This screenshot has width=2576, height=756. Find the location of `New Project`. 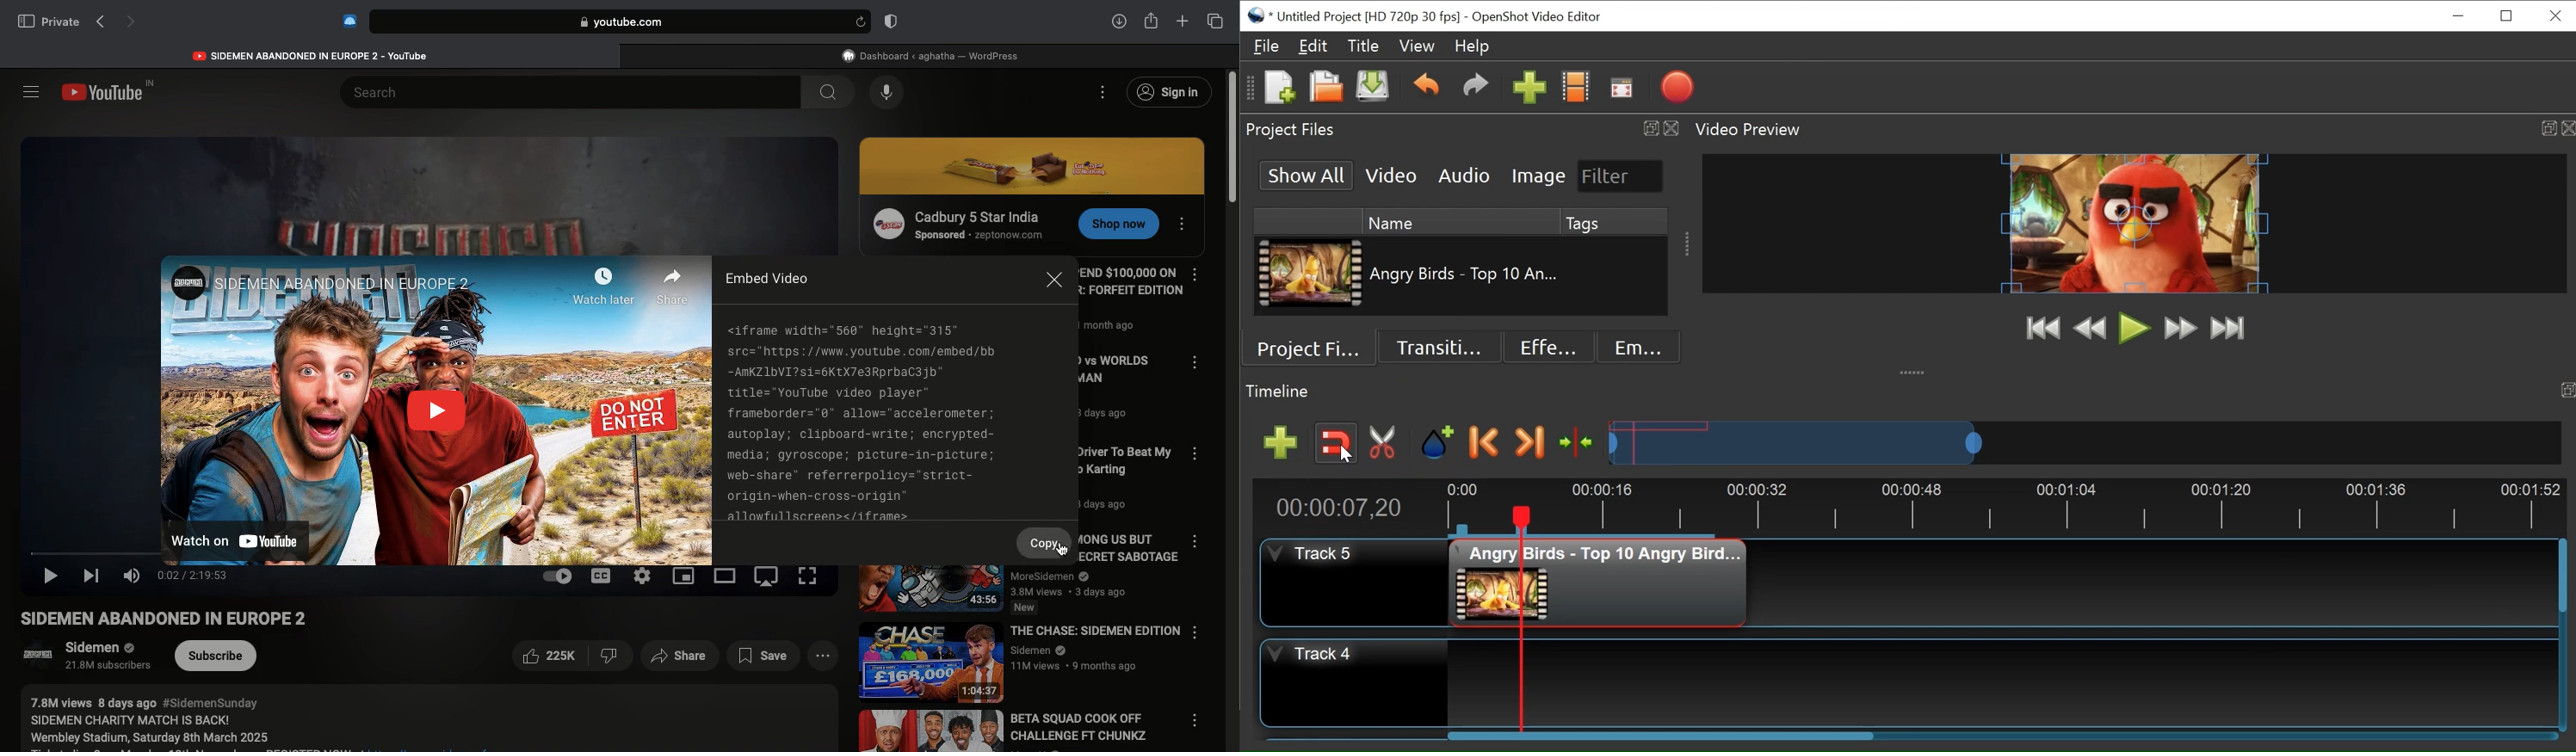

New Project is located at coordinates (1279, 87).